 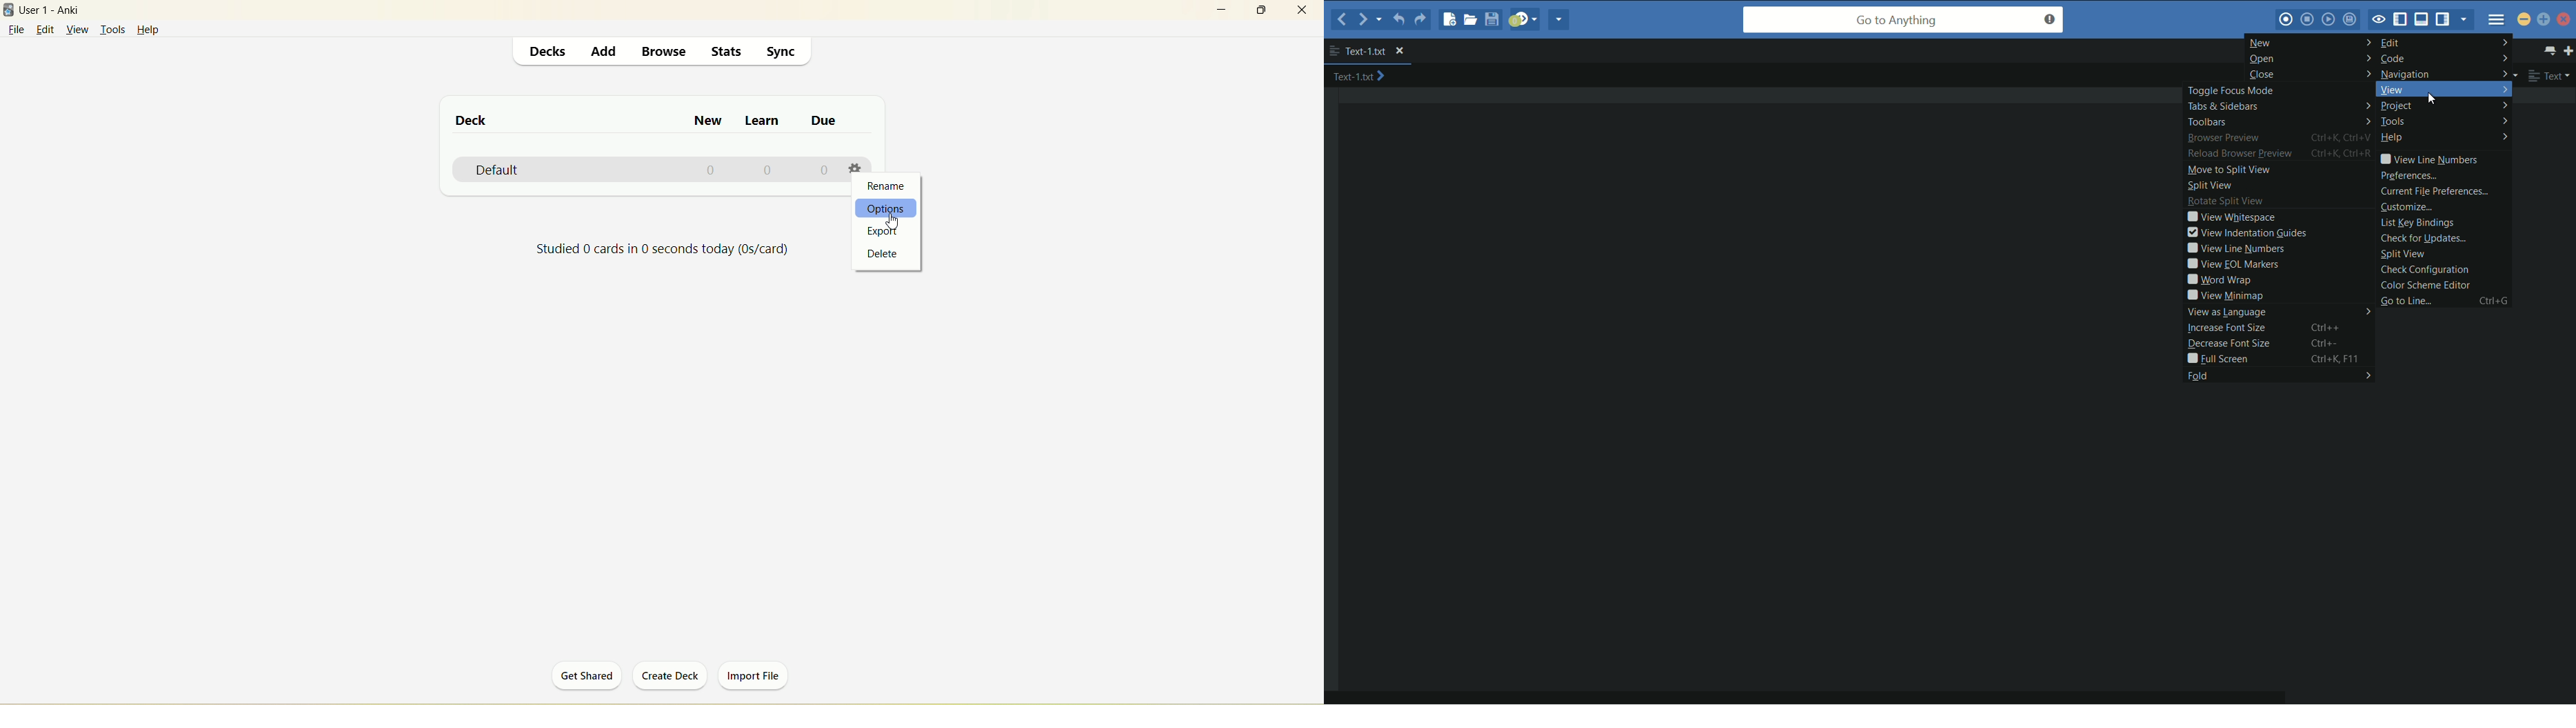 What do you see at coordinates (710, 170) in the screenshot?
I see `0` at bounding box center [710, 170].